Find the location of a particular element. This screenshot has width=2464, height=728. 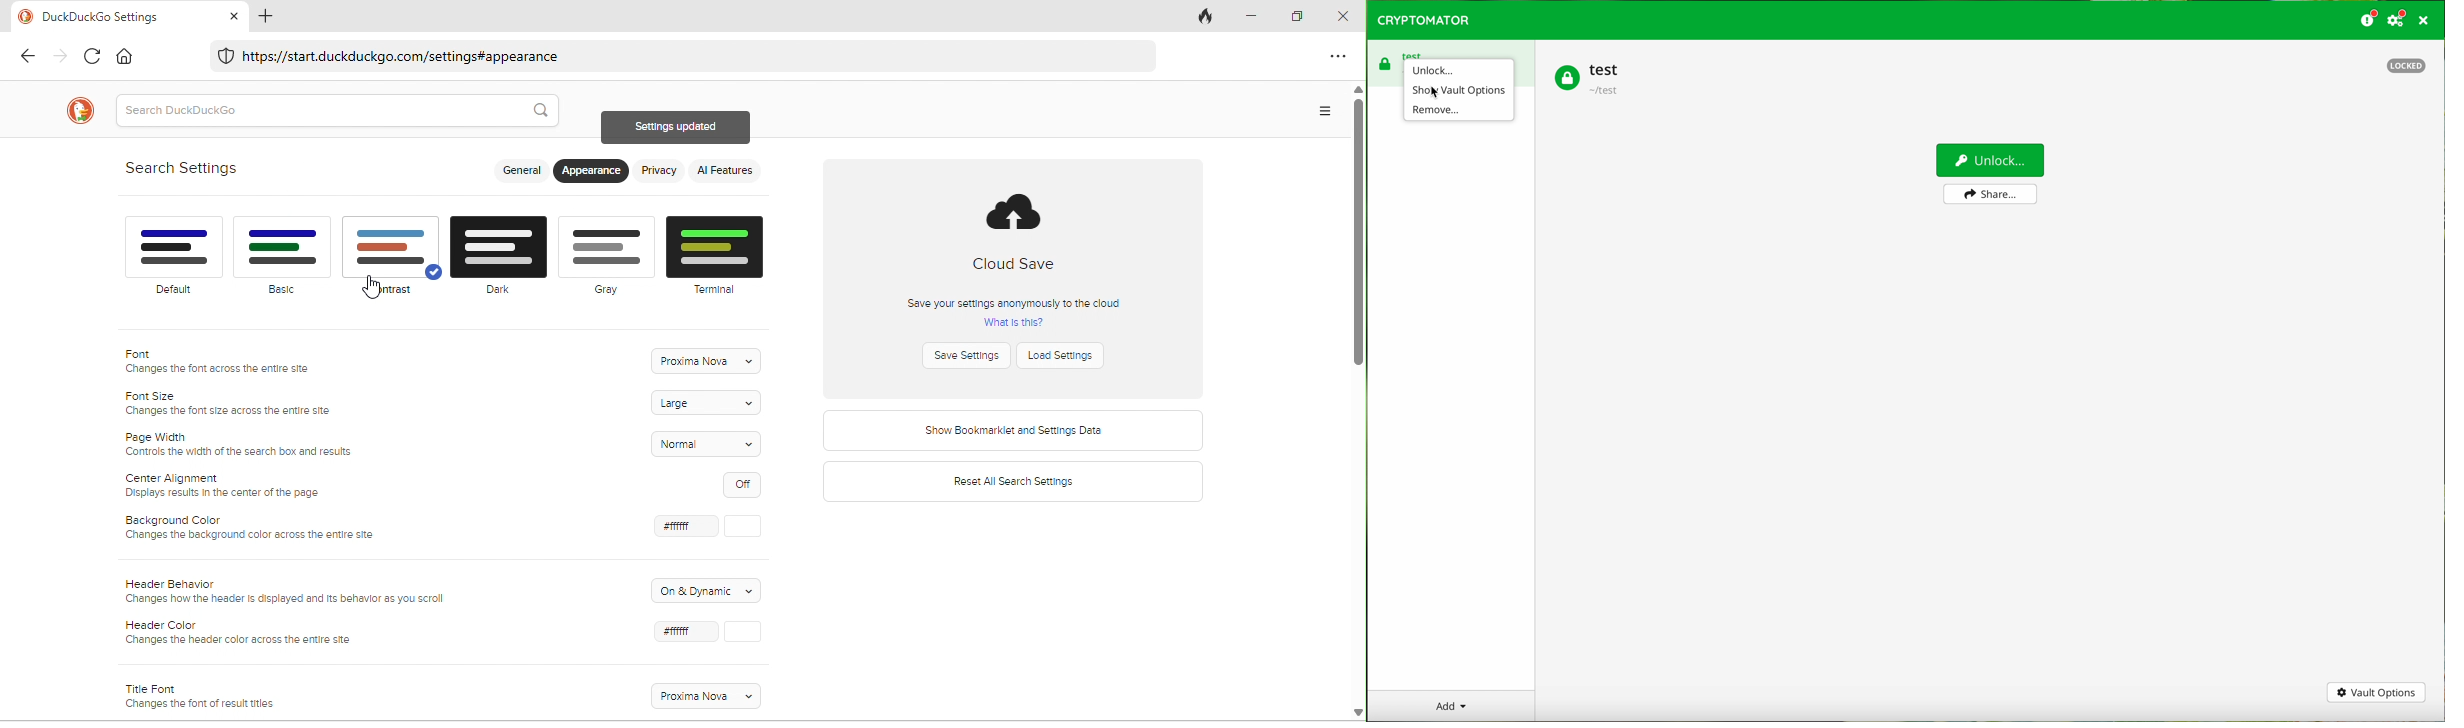

Adjusted the brightness of the browser  is located at coordinates (393, 258).